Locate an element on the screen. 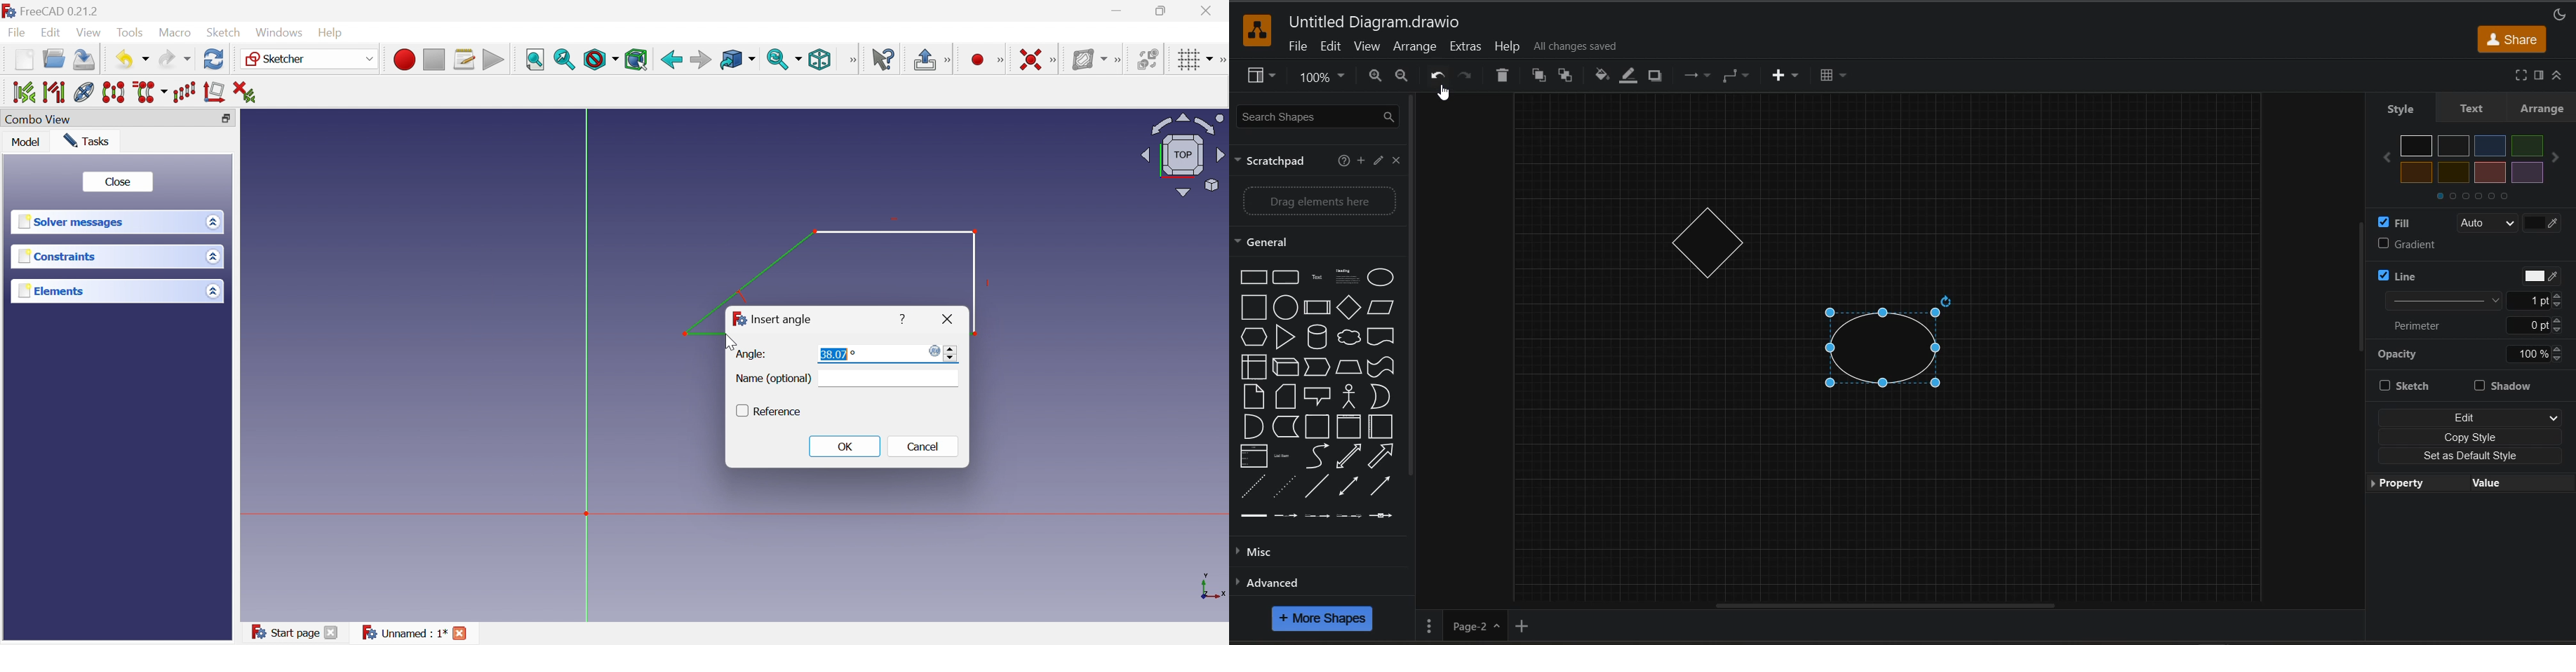  constraint point onto object is located at coordinates (955, 58).